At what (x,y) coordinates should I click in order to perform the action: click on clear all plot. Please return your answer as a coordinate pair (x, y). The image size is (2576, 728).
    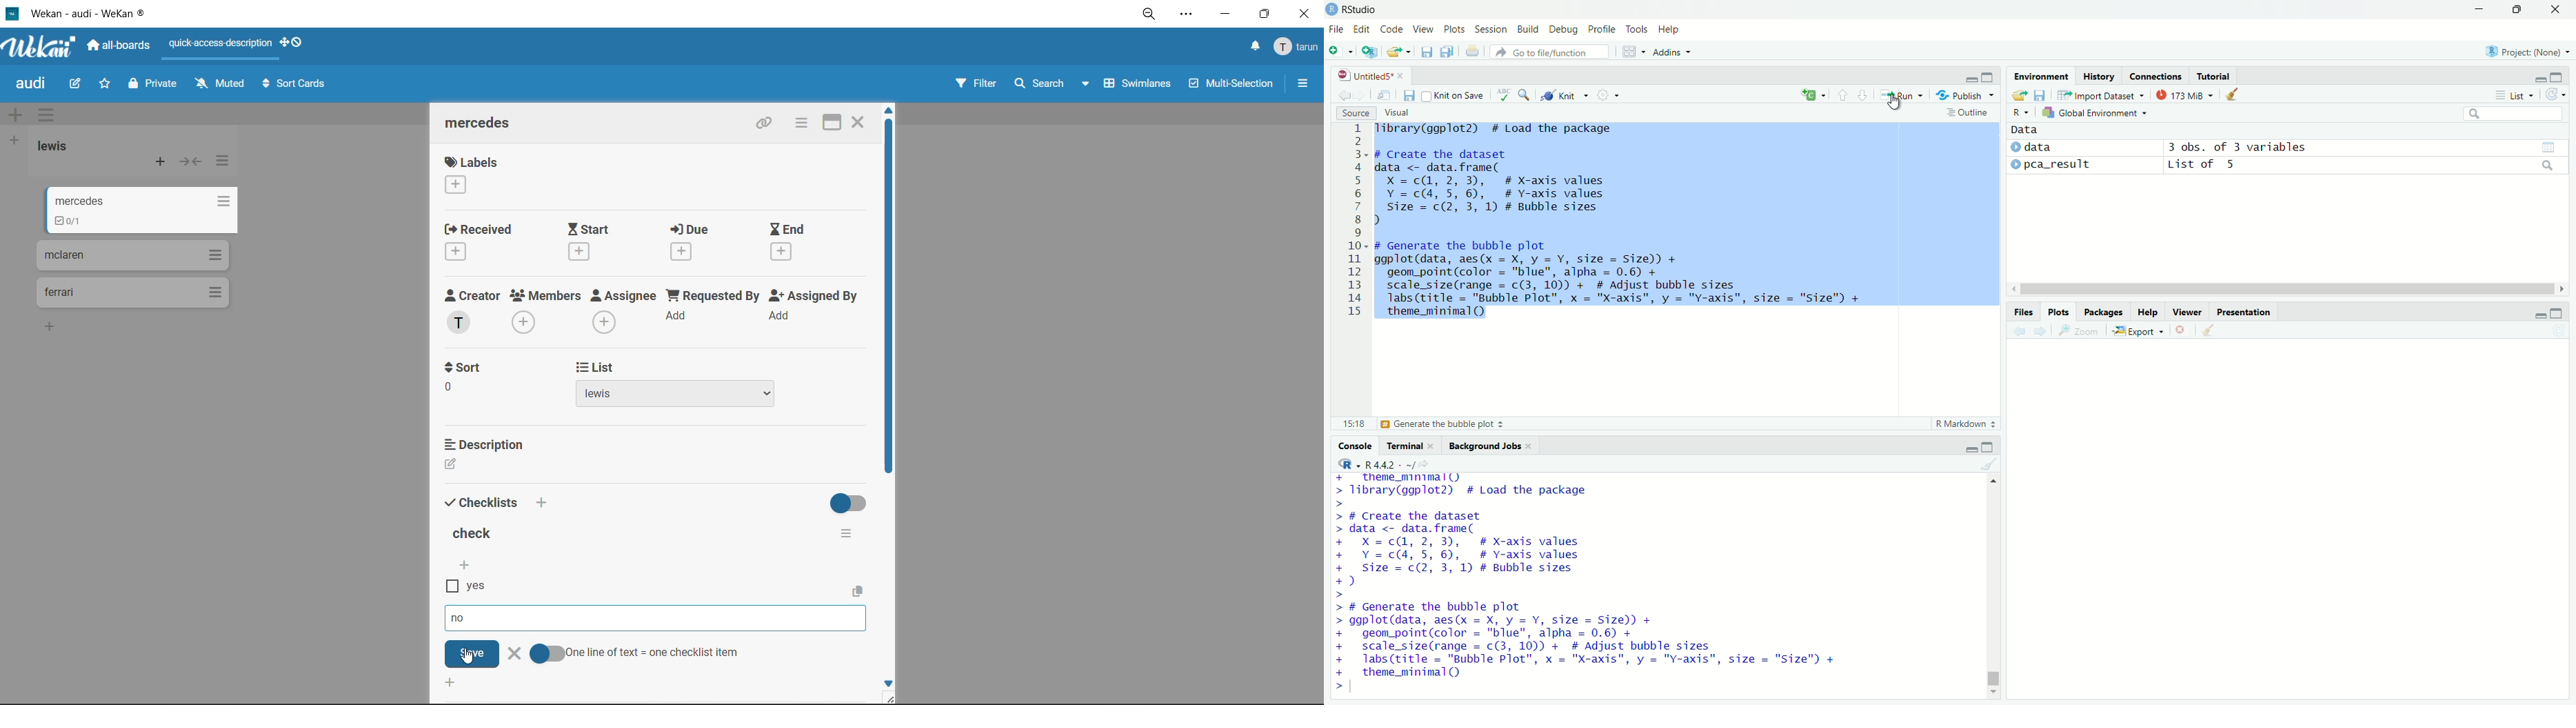
    Looking at the image, I should click on (2210, 330).